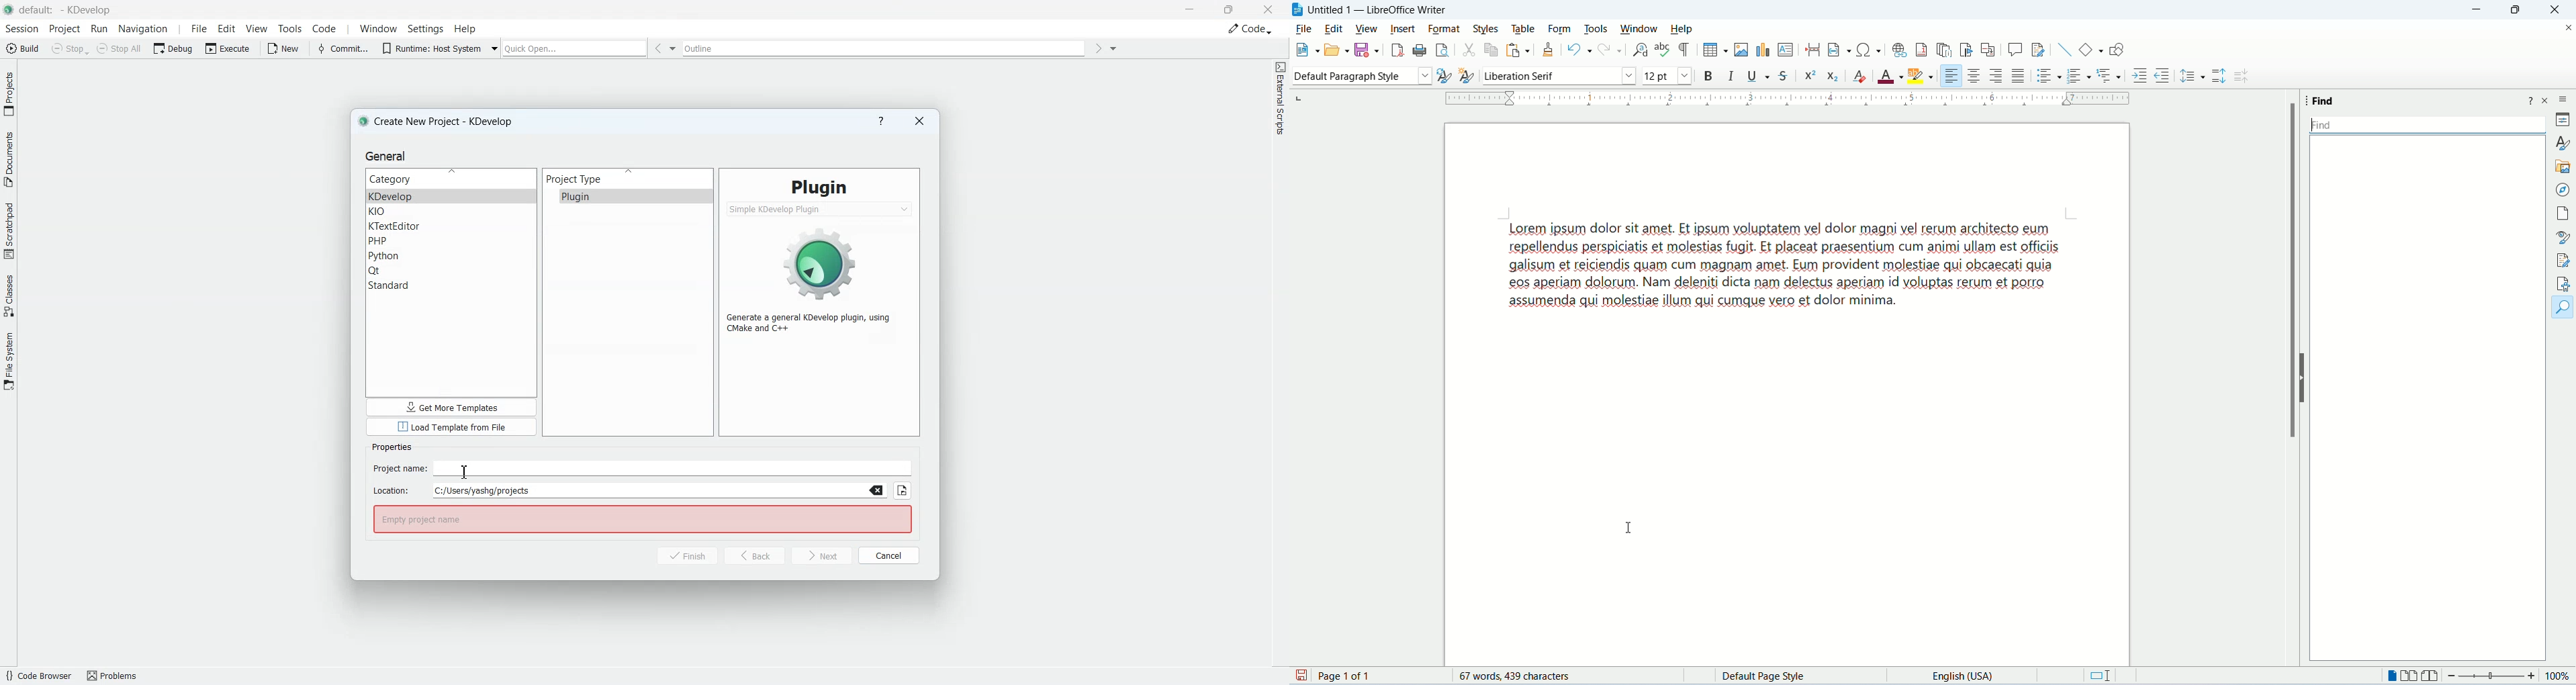 The width and height of the screenshot is (2576, 700). What do you see at coordinates (2139, 76) in the screenshot?
I see `increase indent` at bounding box center [2139, 76].